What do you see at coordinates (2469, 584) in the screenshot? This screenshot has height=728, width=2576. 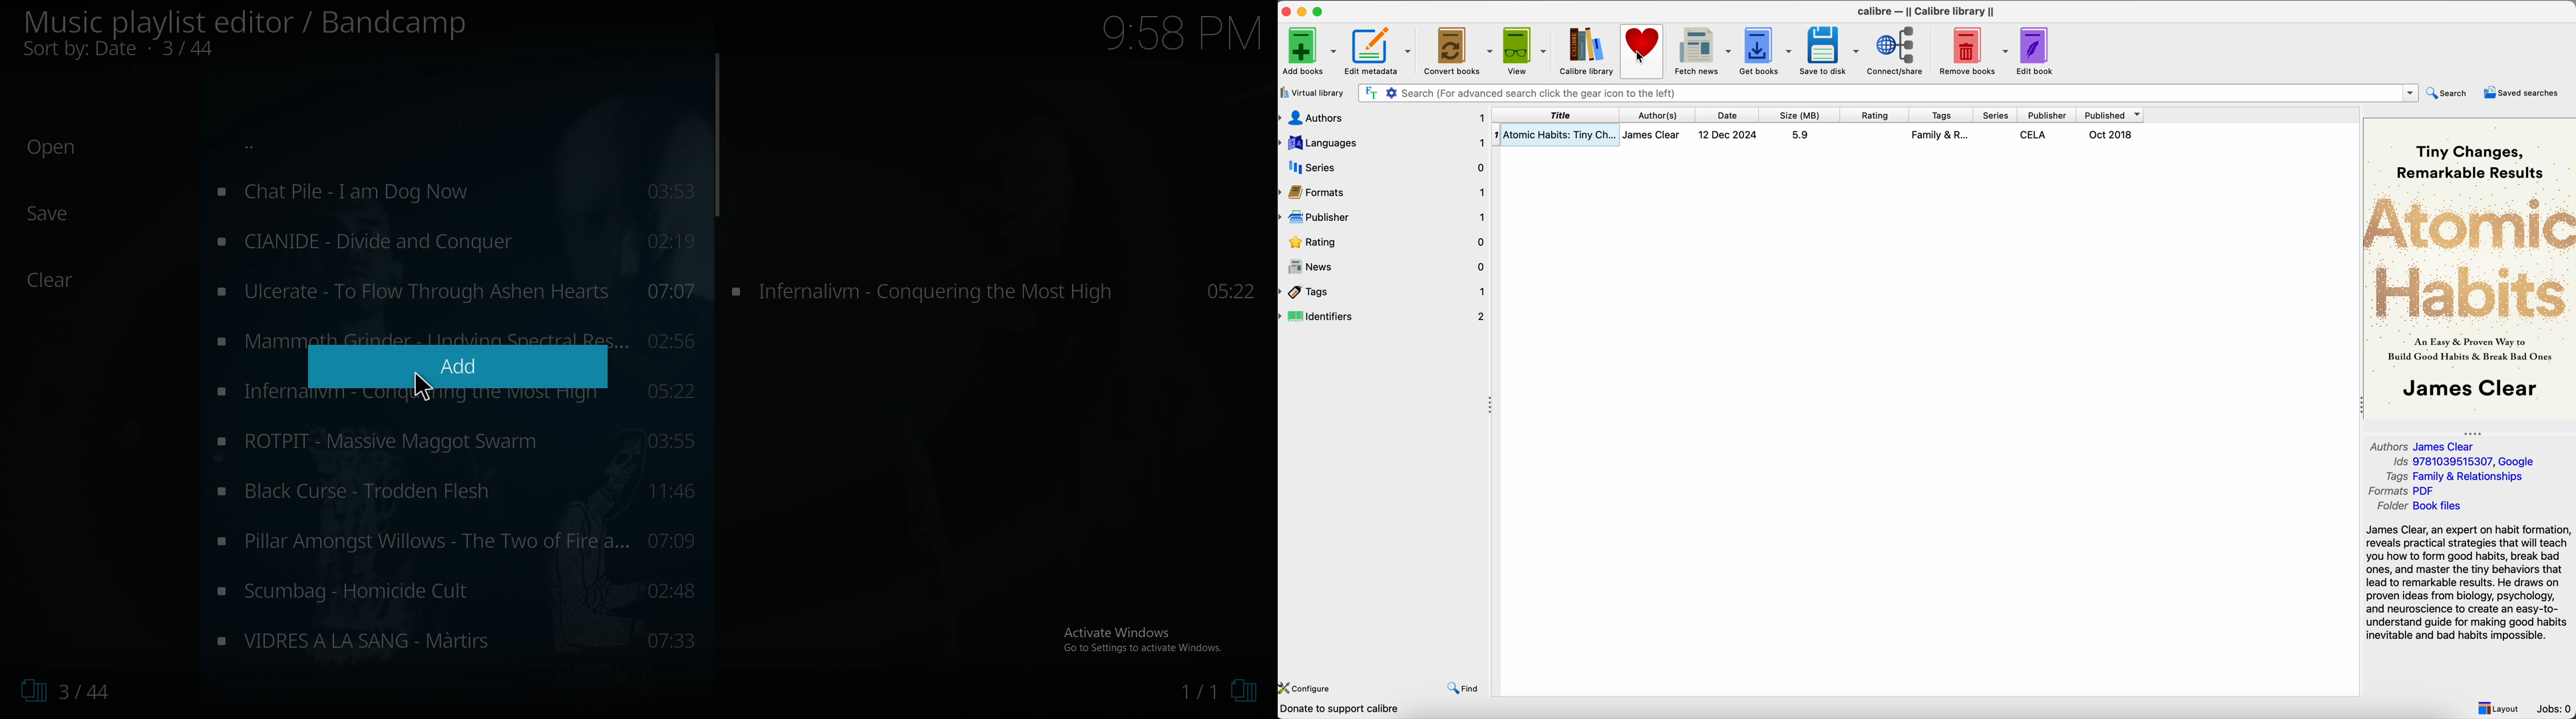 I see `James Clear, an expert on habit formation, reveals practical strategies that will teach you how to form good habits, break bad ones, and master the tiny behaviors that lead to remarkable results.` at bounding box center [2469, 584].